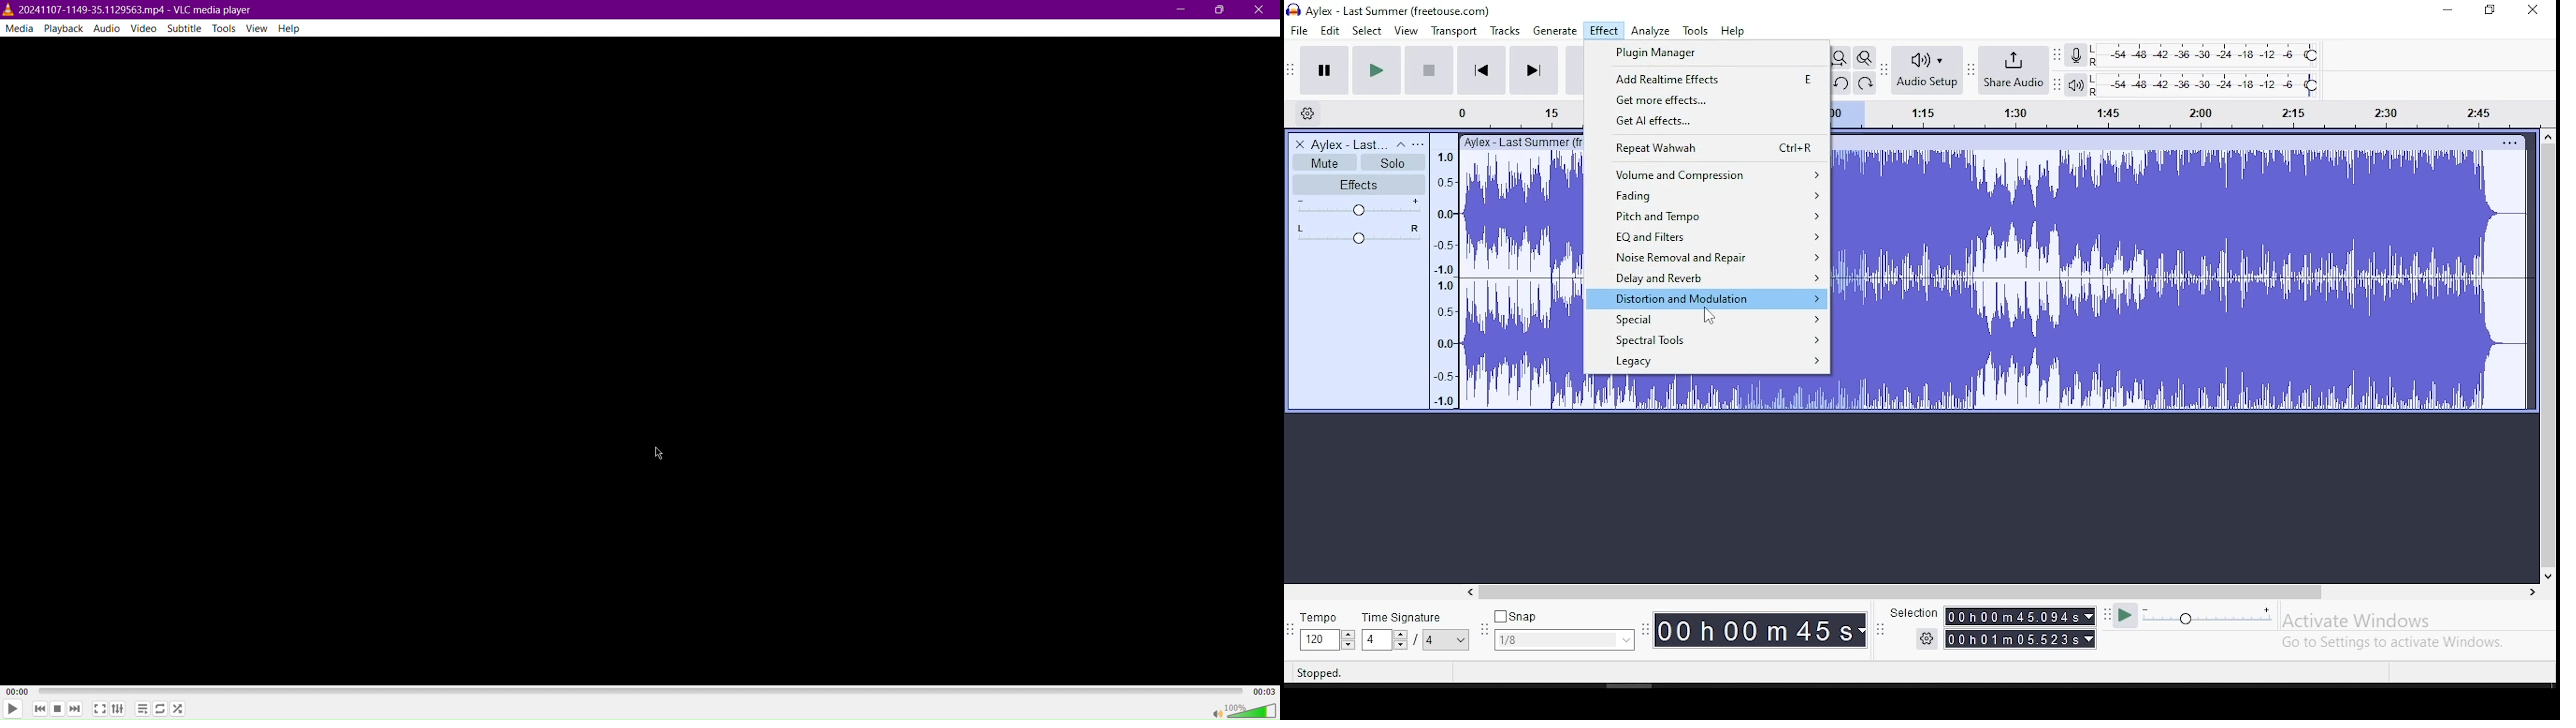  I want to click on time signature, so click(1416, 633).